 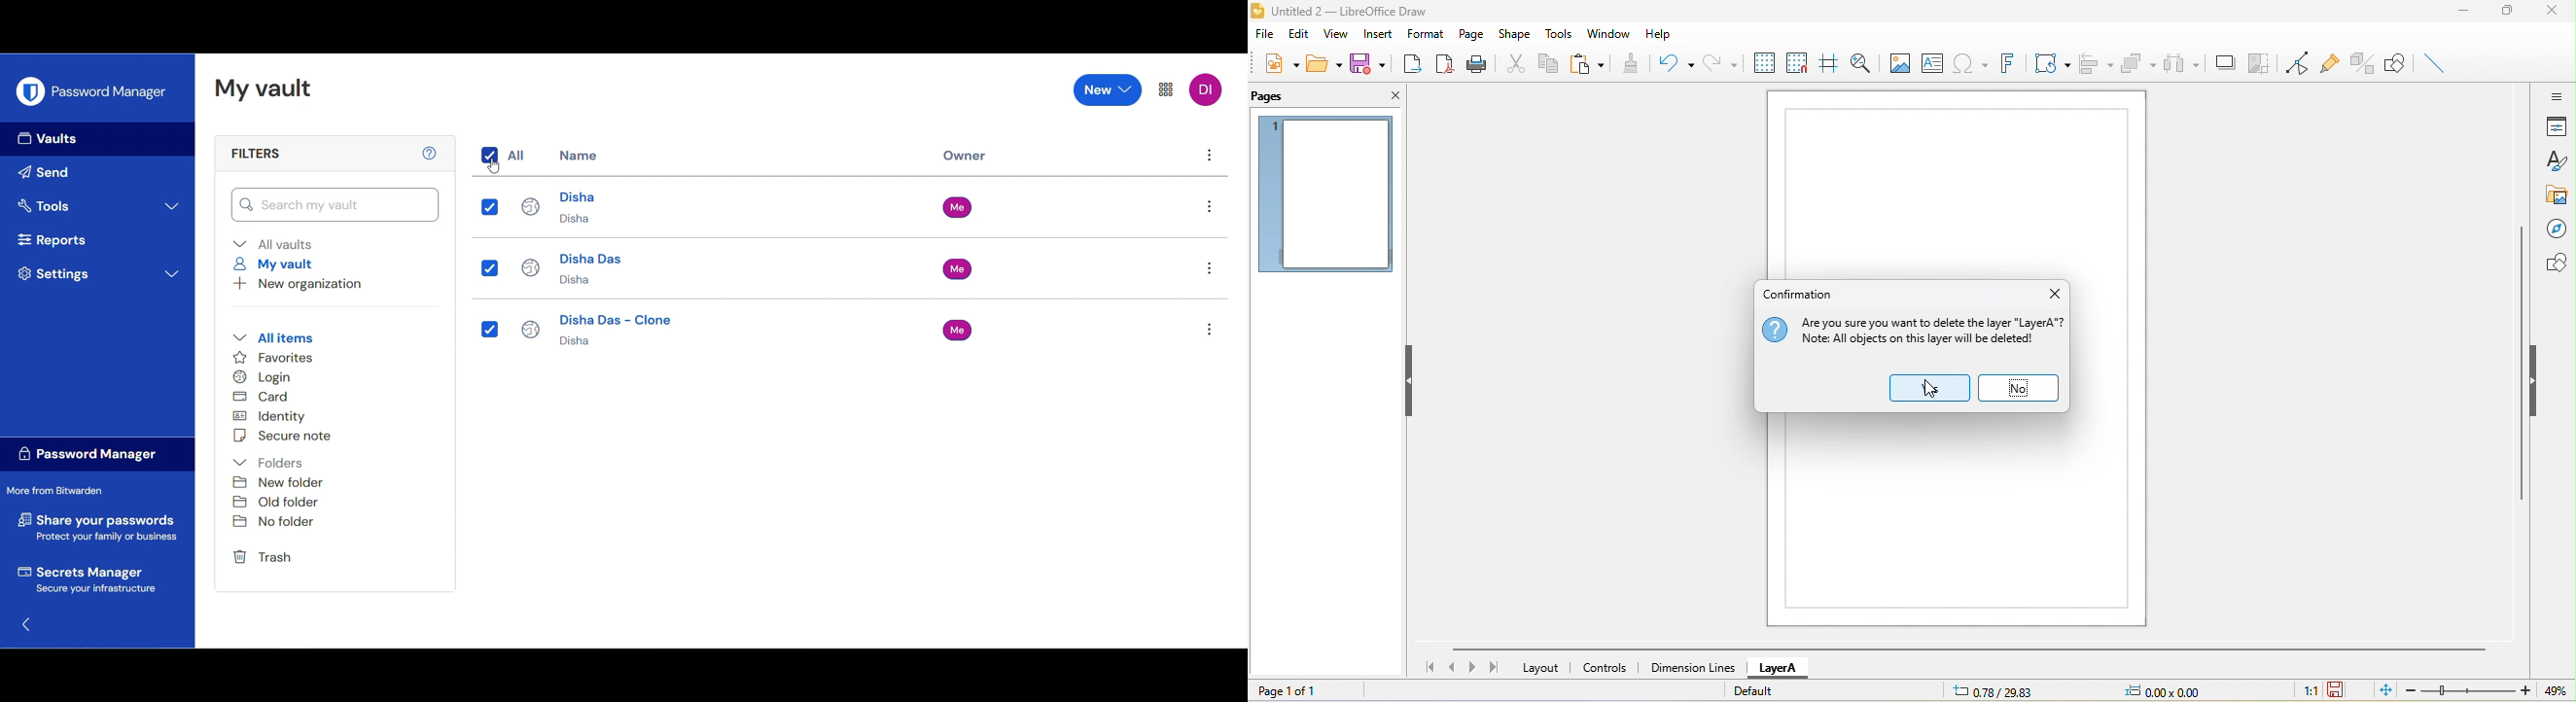 I want to click on align object, so click(x=2095, y=64).